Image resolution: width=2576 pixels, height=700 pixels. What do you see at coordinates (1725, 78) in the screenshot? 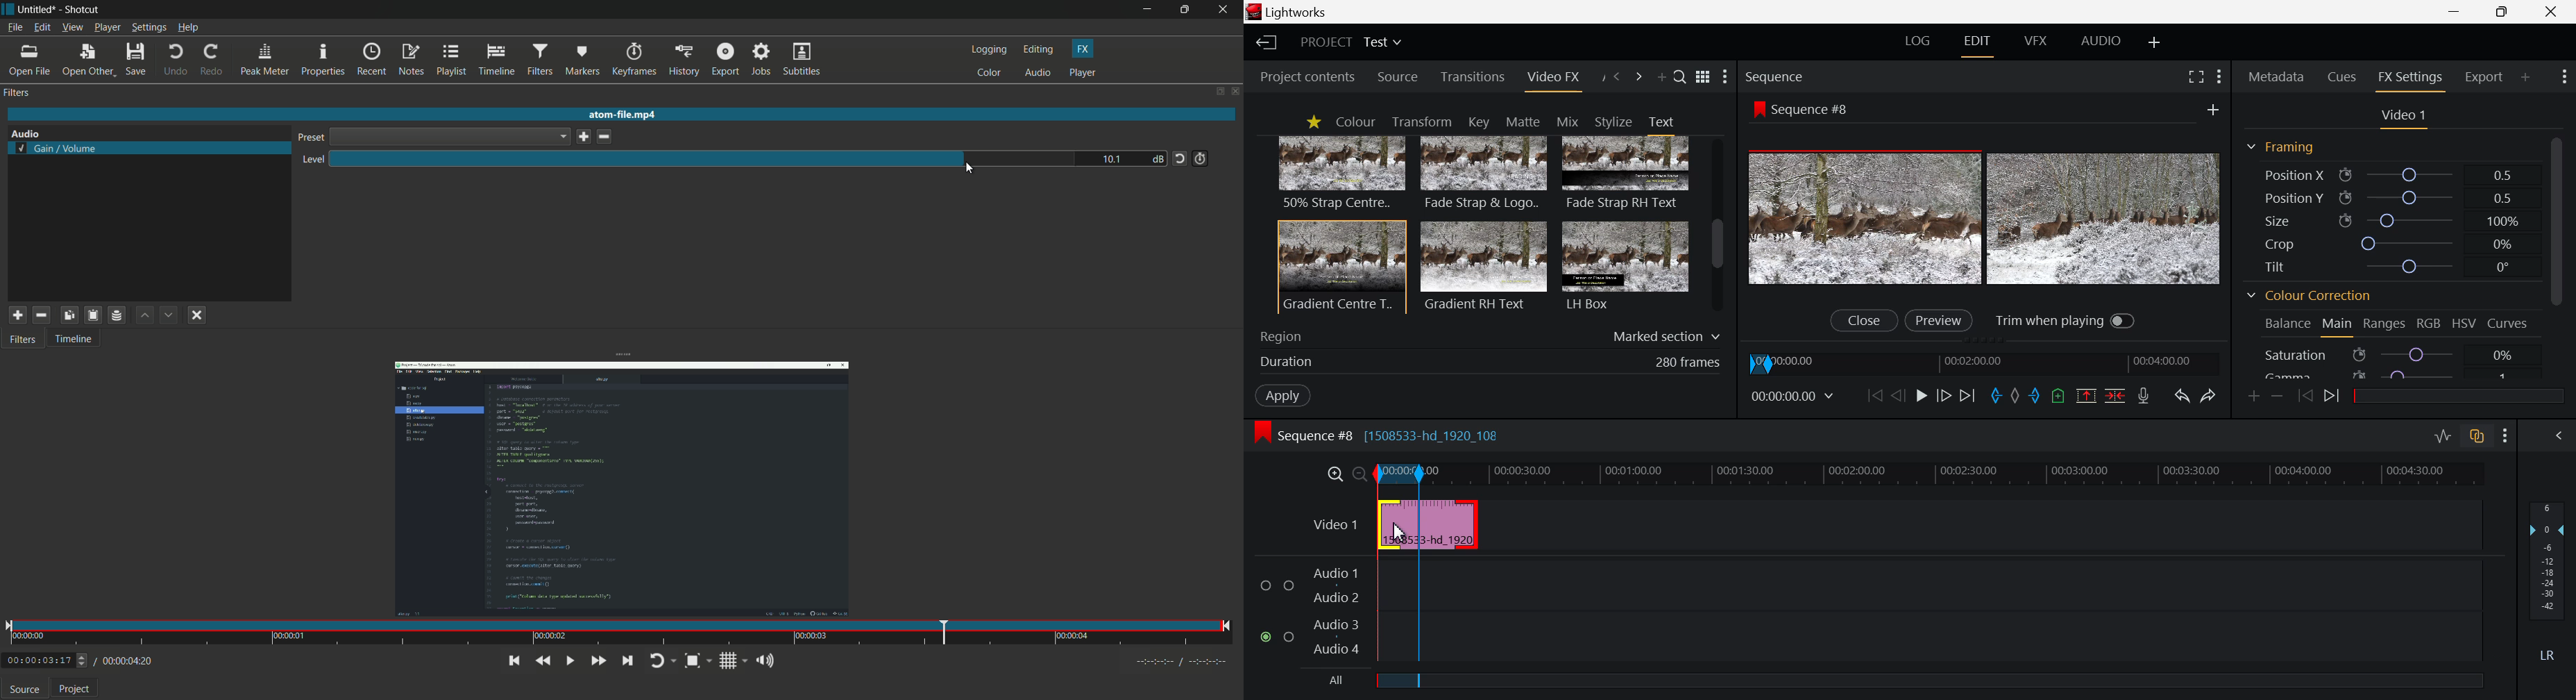
I see `Show Settings` at bounding box center [1725, 78].